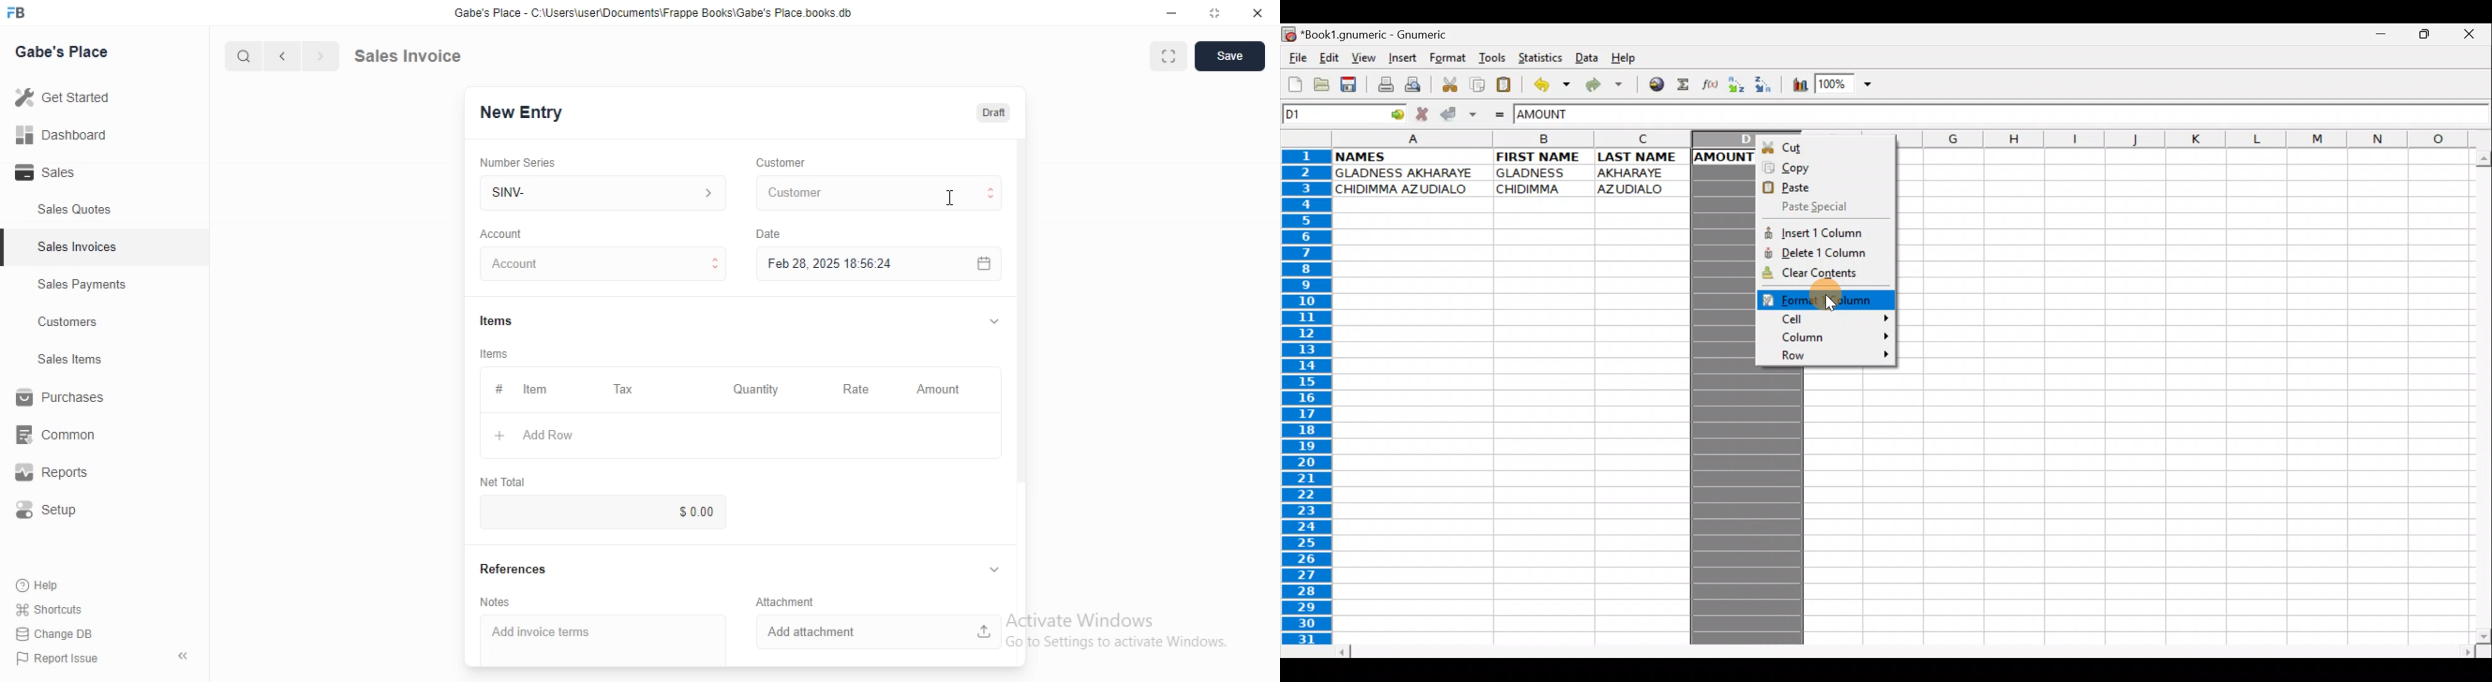 The image size is (2492, 700). I want to click on Create new workbook, so click(1294, 85).